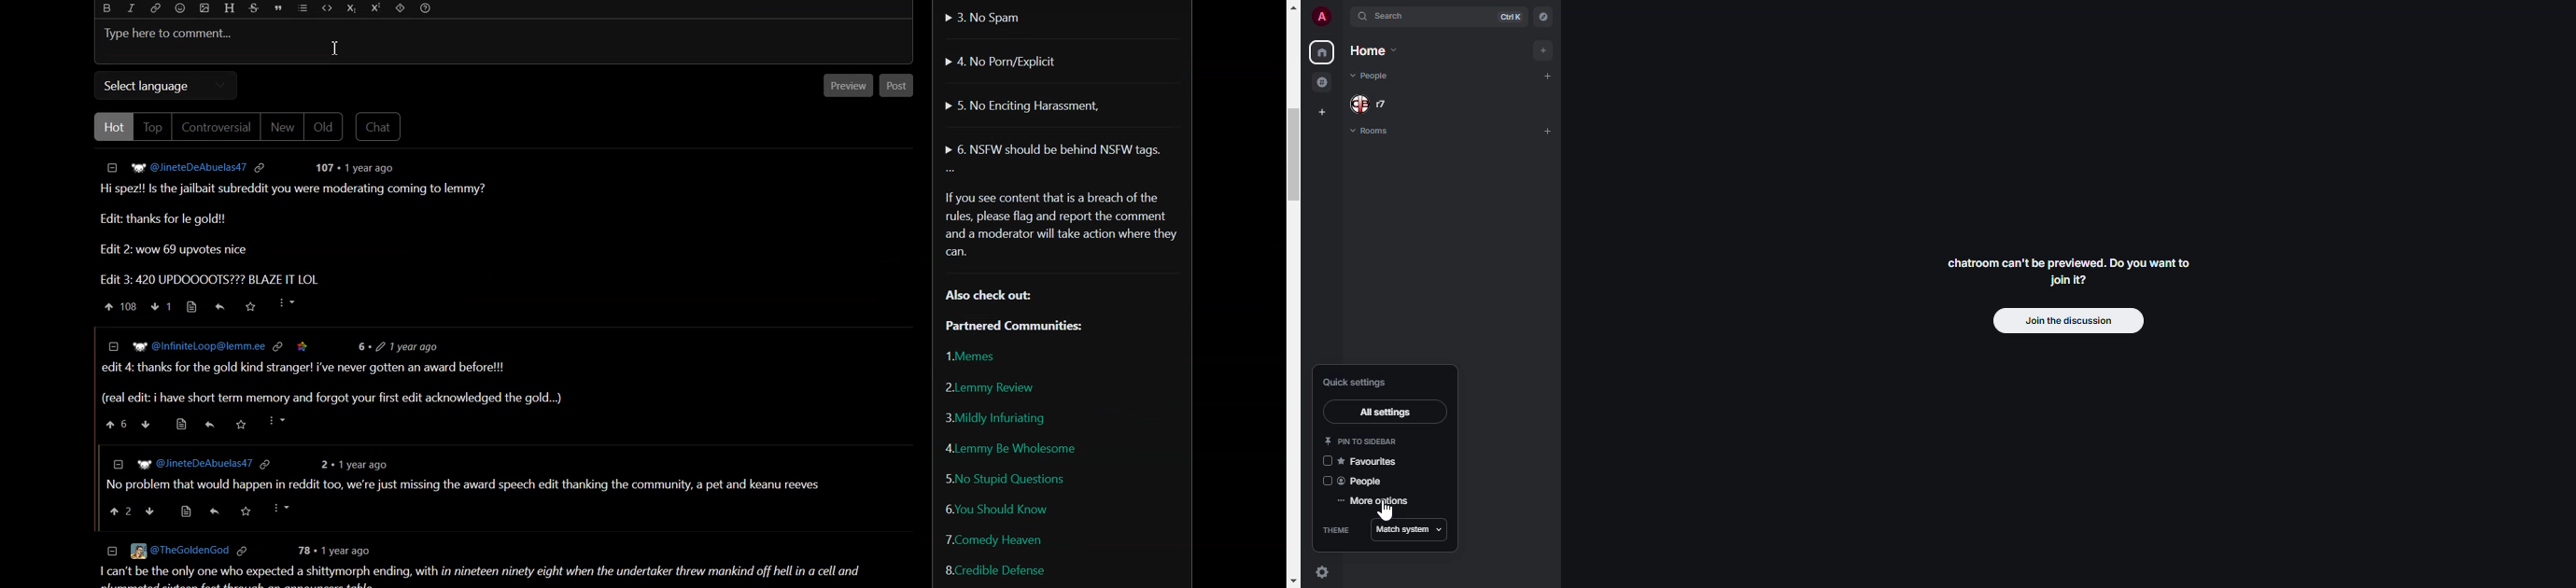 This screenshot has width=2576, height=588. Describe the element at coordinates (2072, 270) in the screenshot. I see `chatroom can't be previewed. Join it?` at that location.